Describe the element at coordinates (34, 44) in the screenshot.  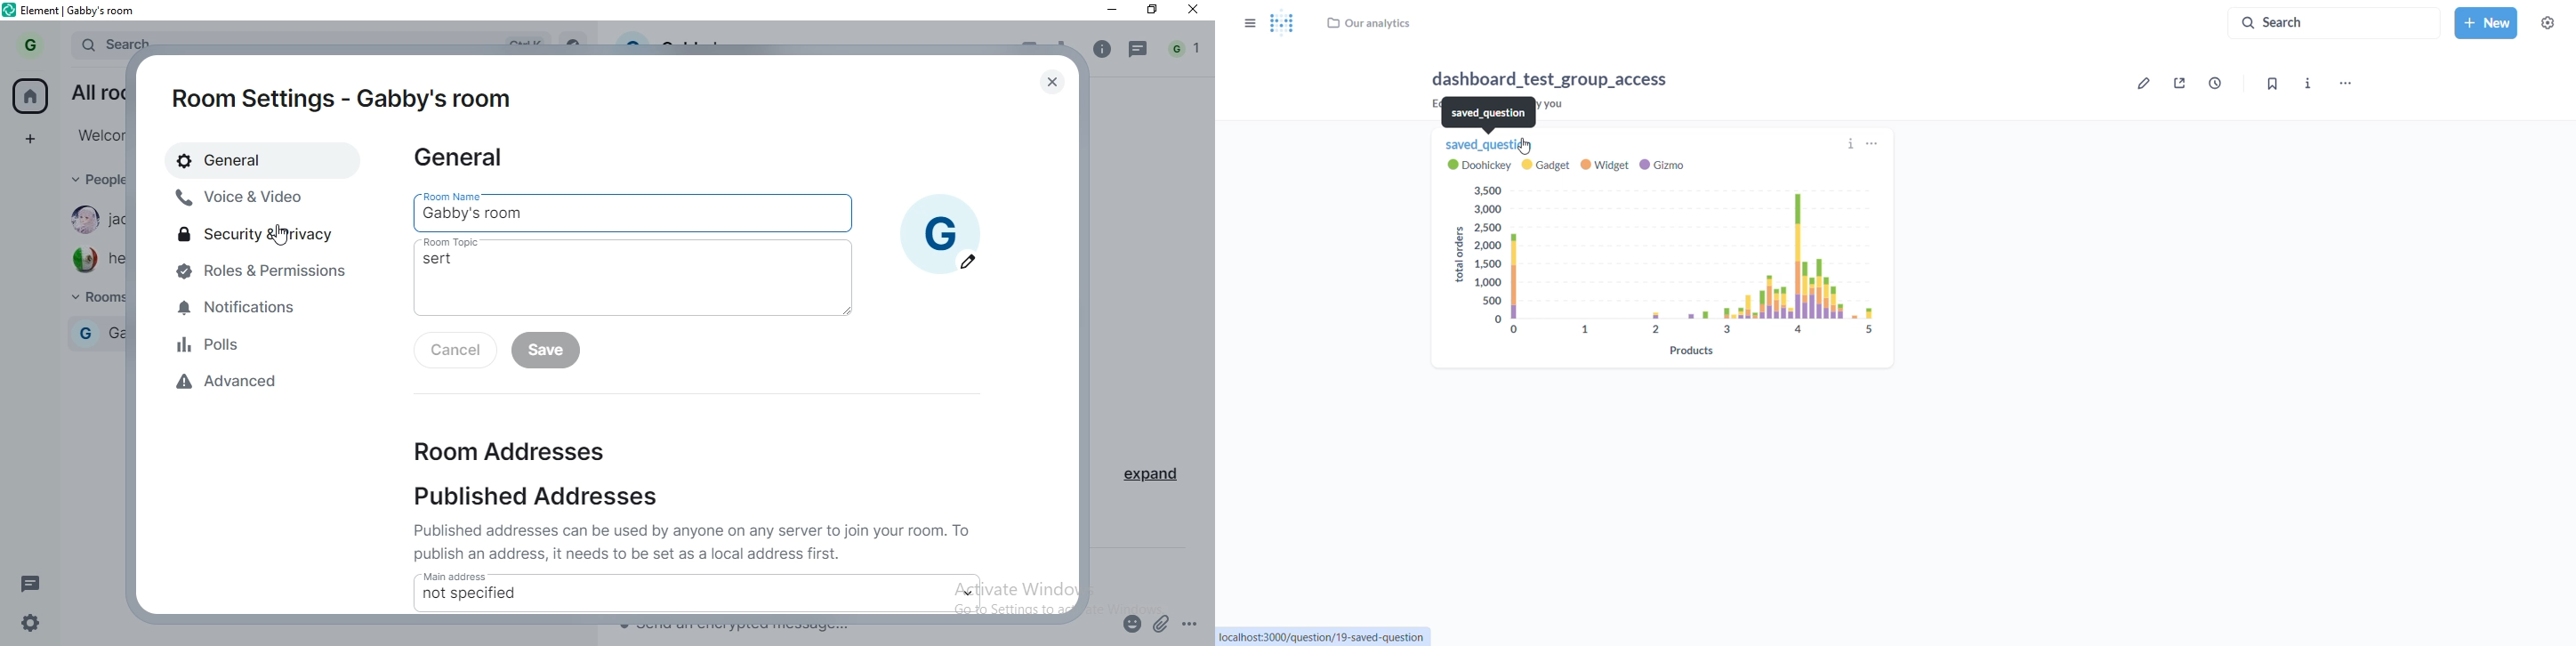
I see `profile` at that location.